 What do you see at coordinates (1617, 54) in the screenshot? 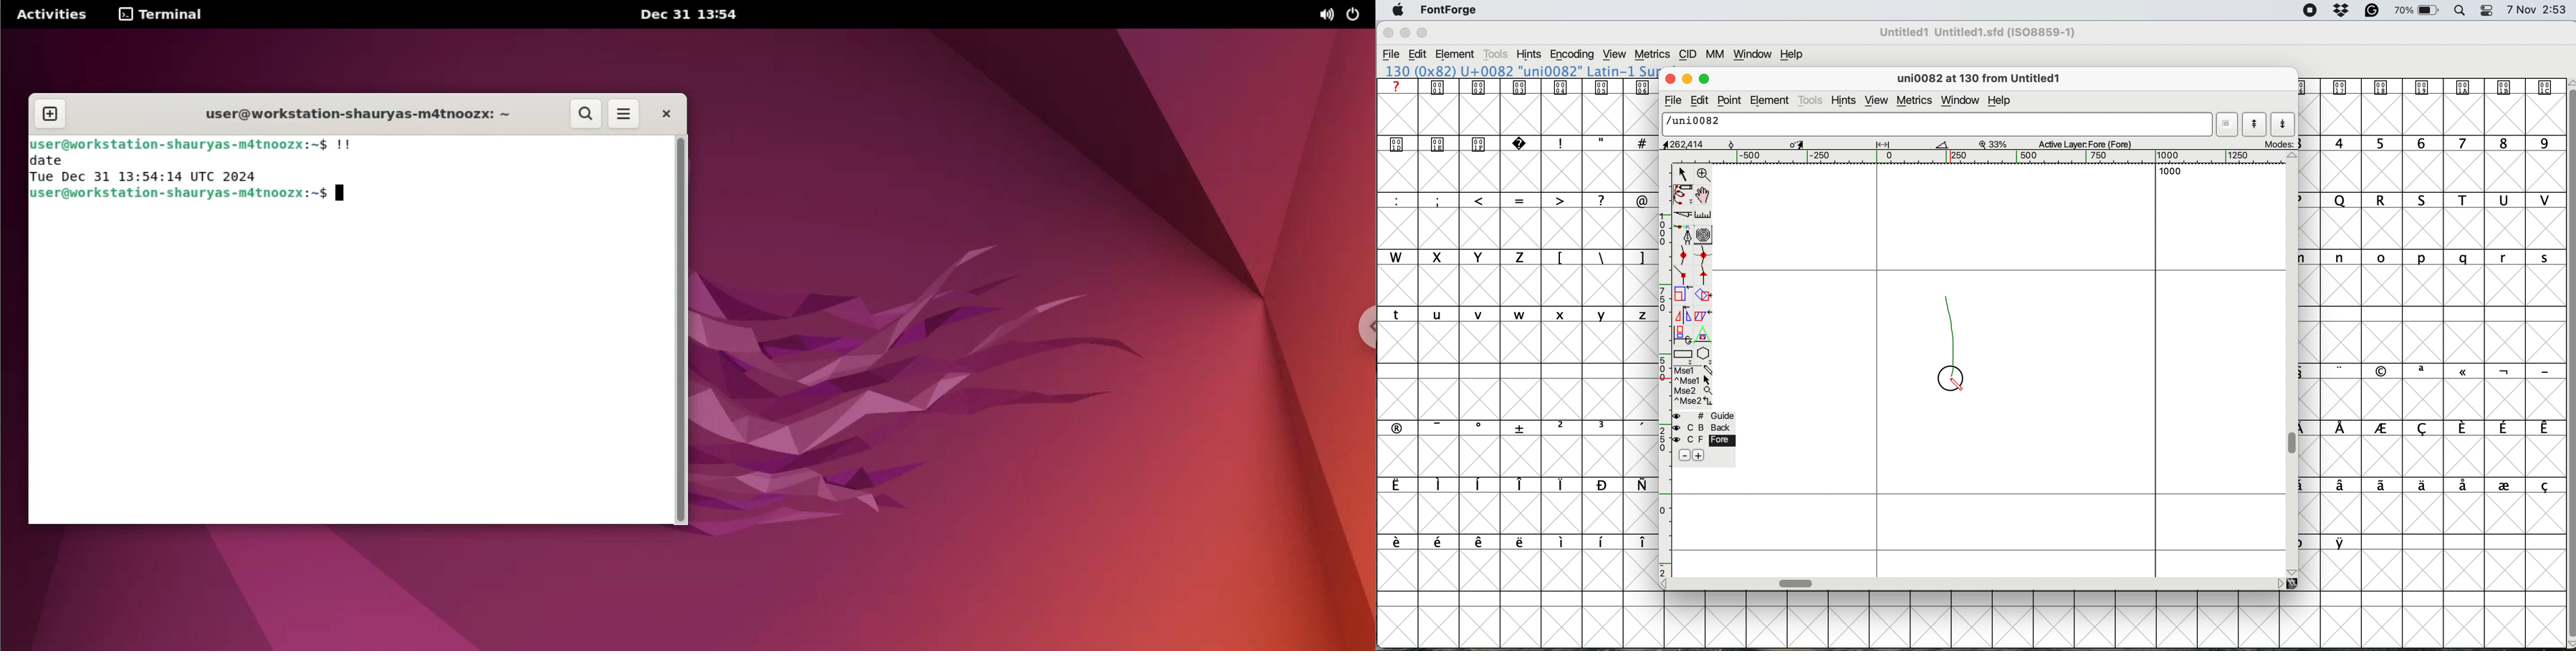
I see `view` at bounding box center [1617, 54].